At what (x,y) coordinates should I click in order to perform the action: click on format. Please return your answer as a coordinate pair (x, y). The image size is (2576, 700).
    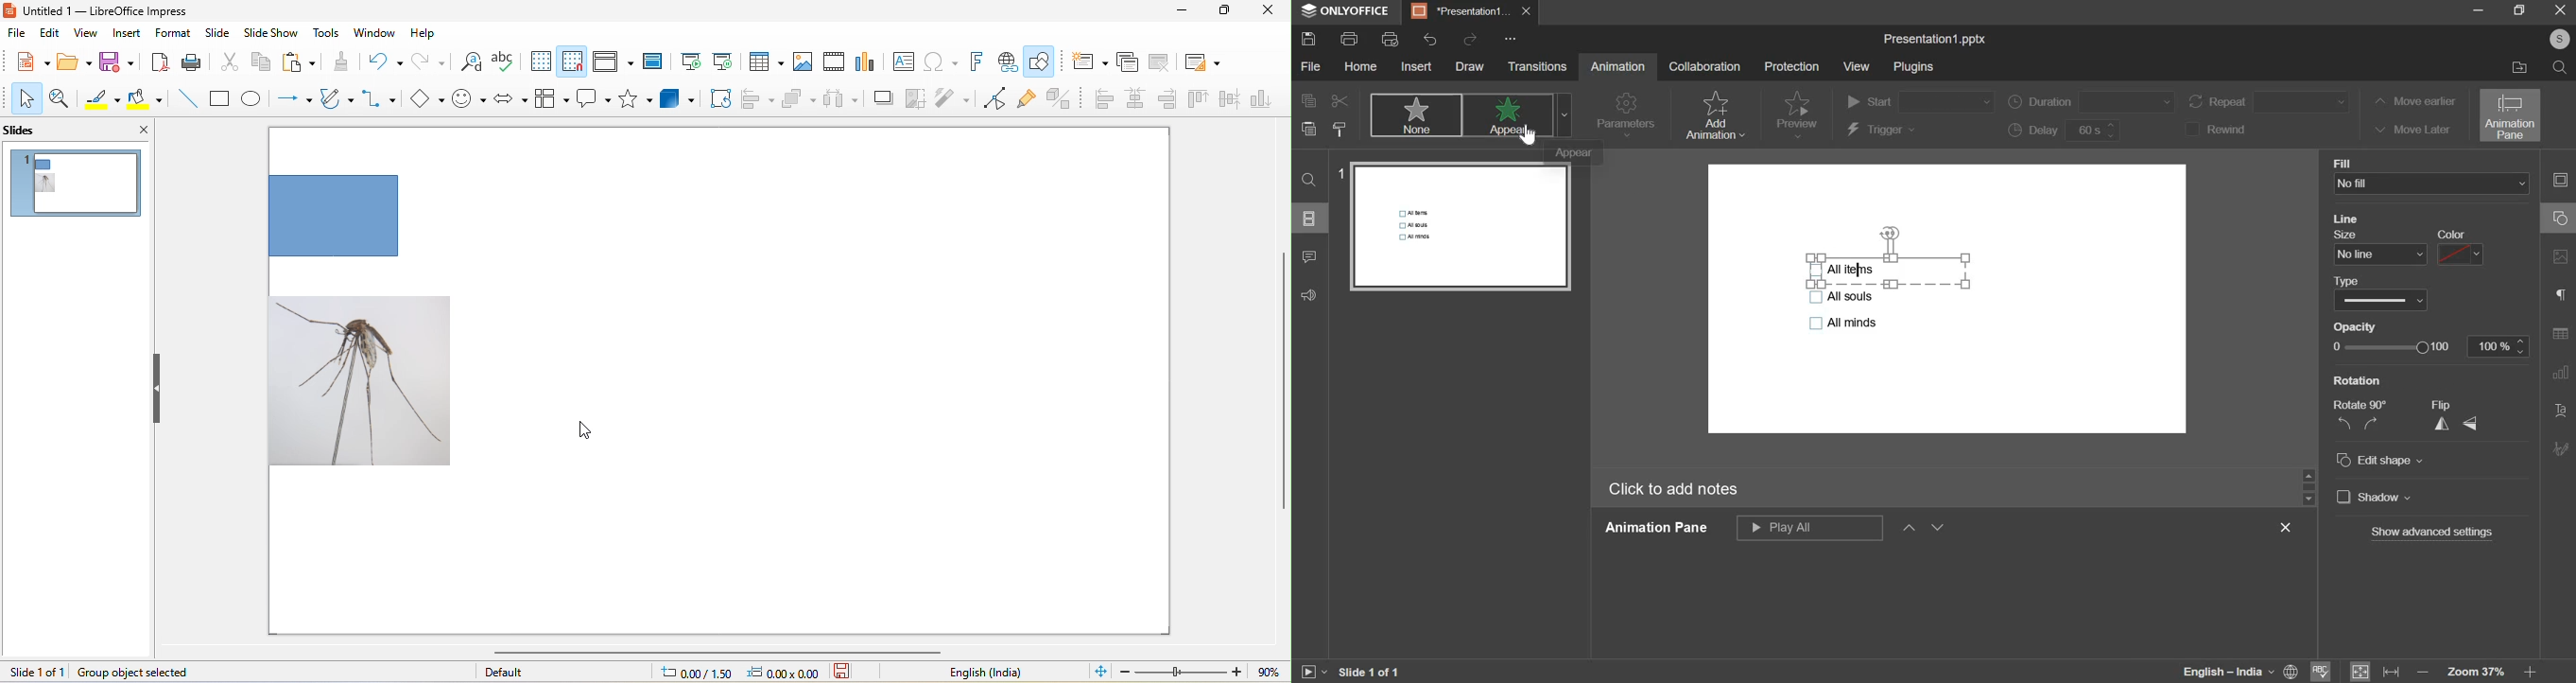
    Looking at the image, I should click on (172, 34).